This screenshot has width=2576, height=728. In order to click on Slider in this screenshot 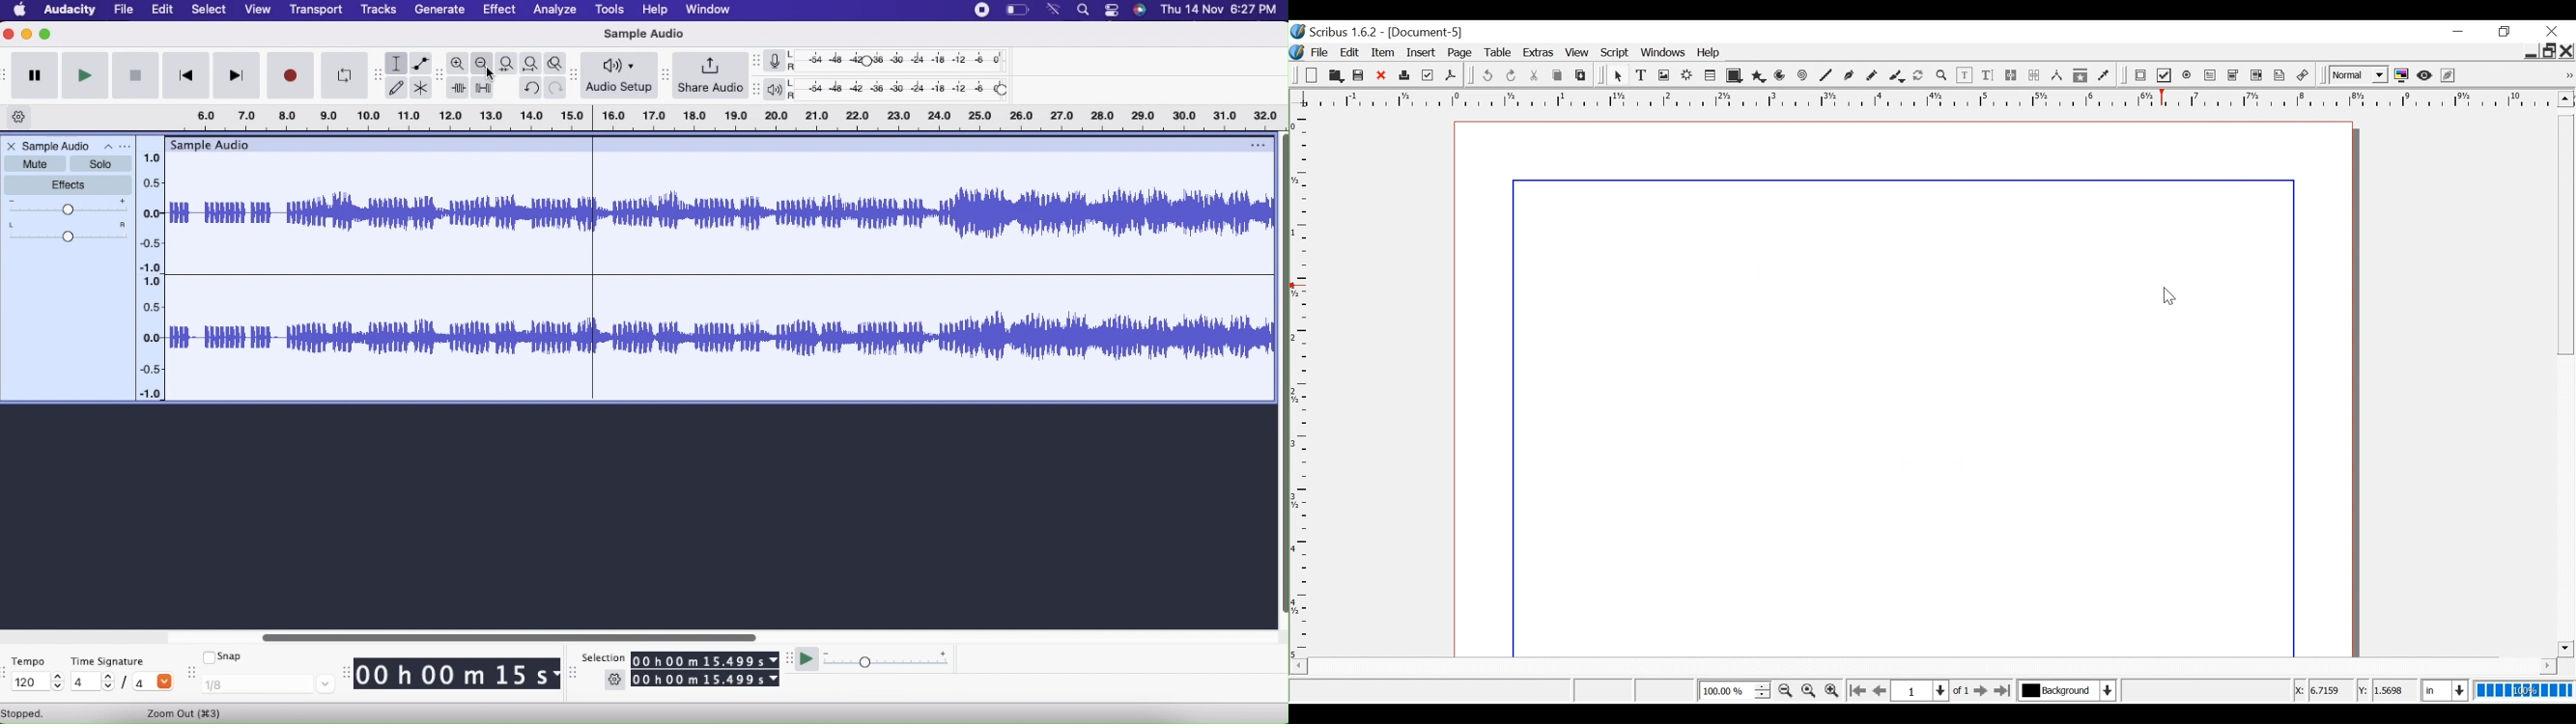, I will do `click(515, 634)`.